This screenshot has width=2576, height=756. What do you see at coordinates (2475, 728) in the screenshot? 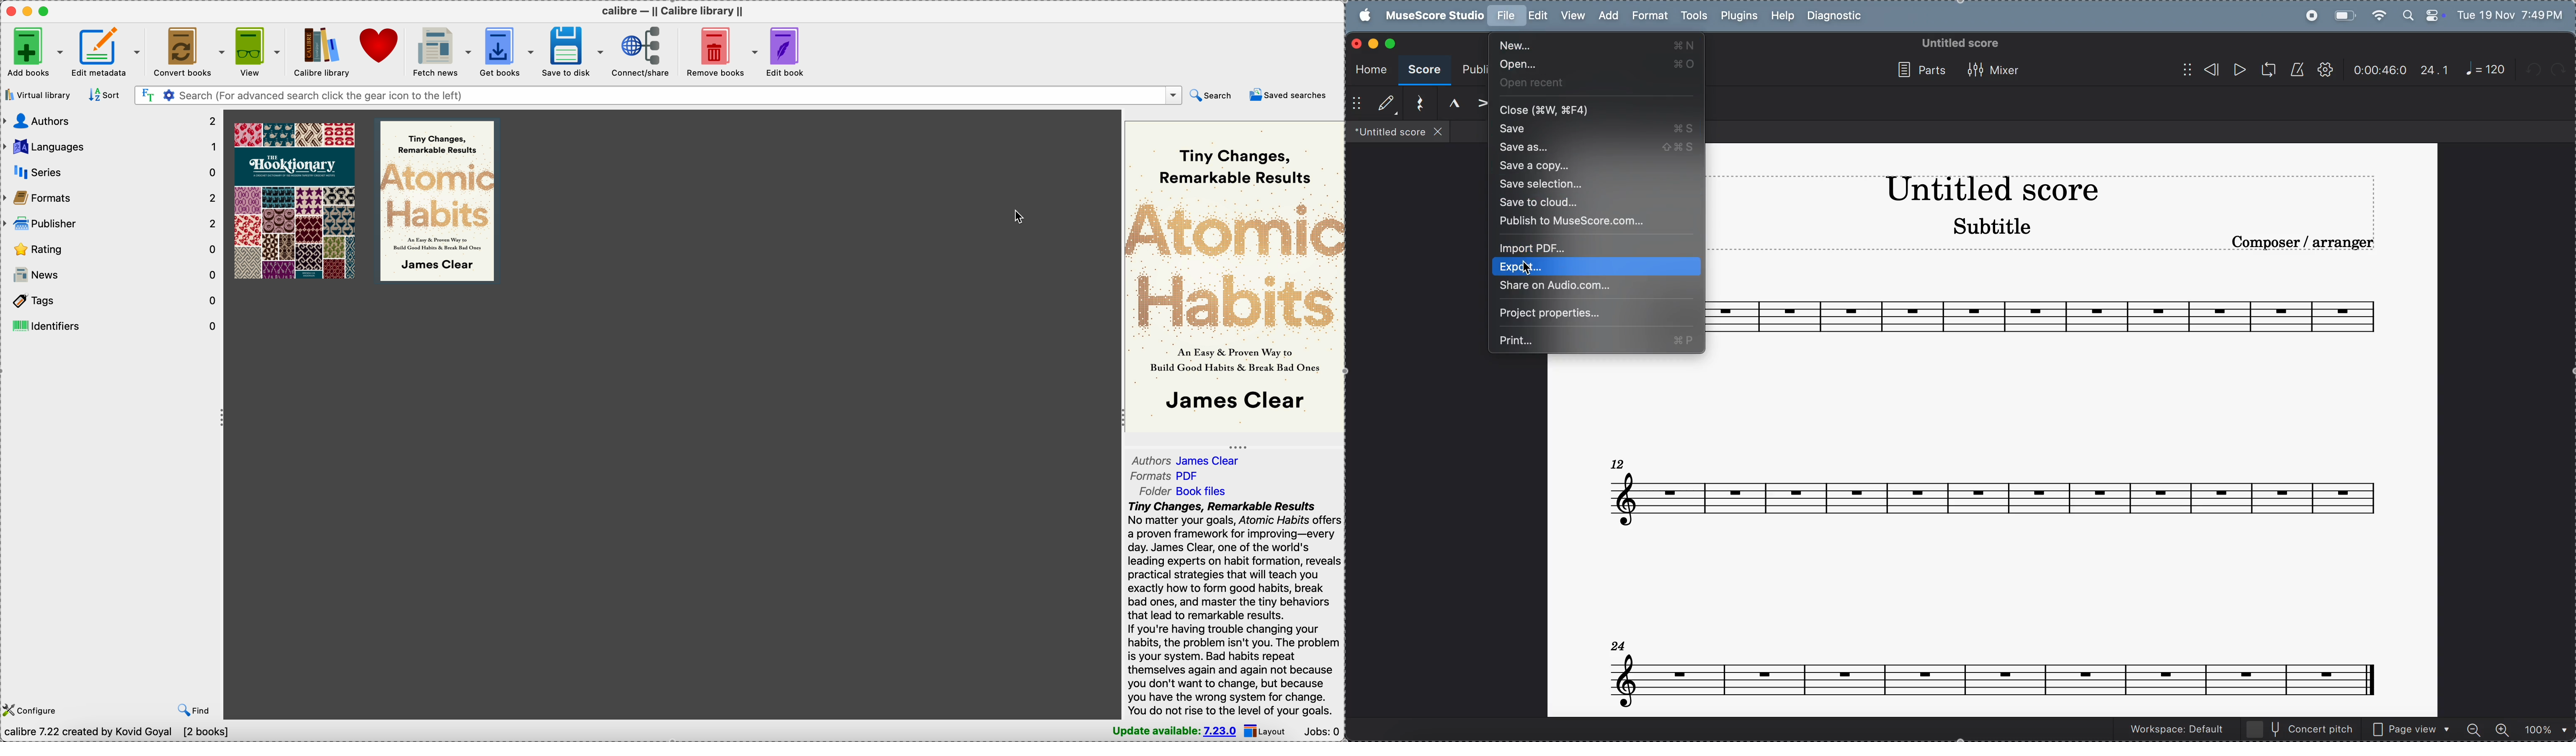
I see `zoom out` at bounding box center [2475, 728].